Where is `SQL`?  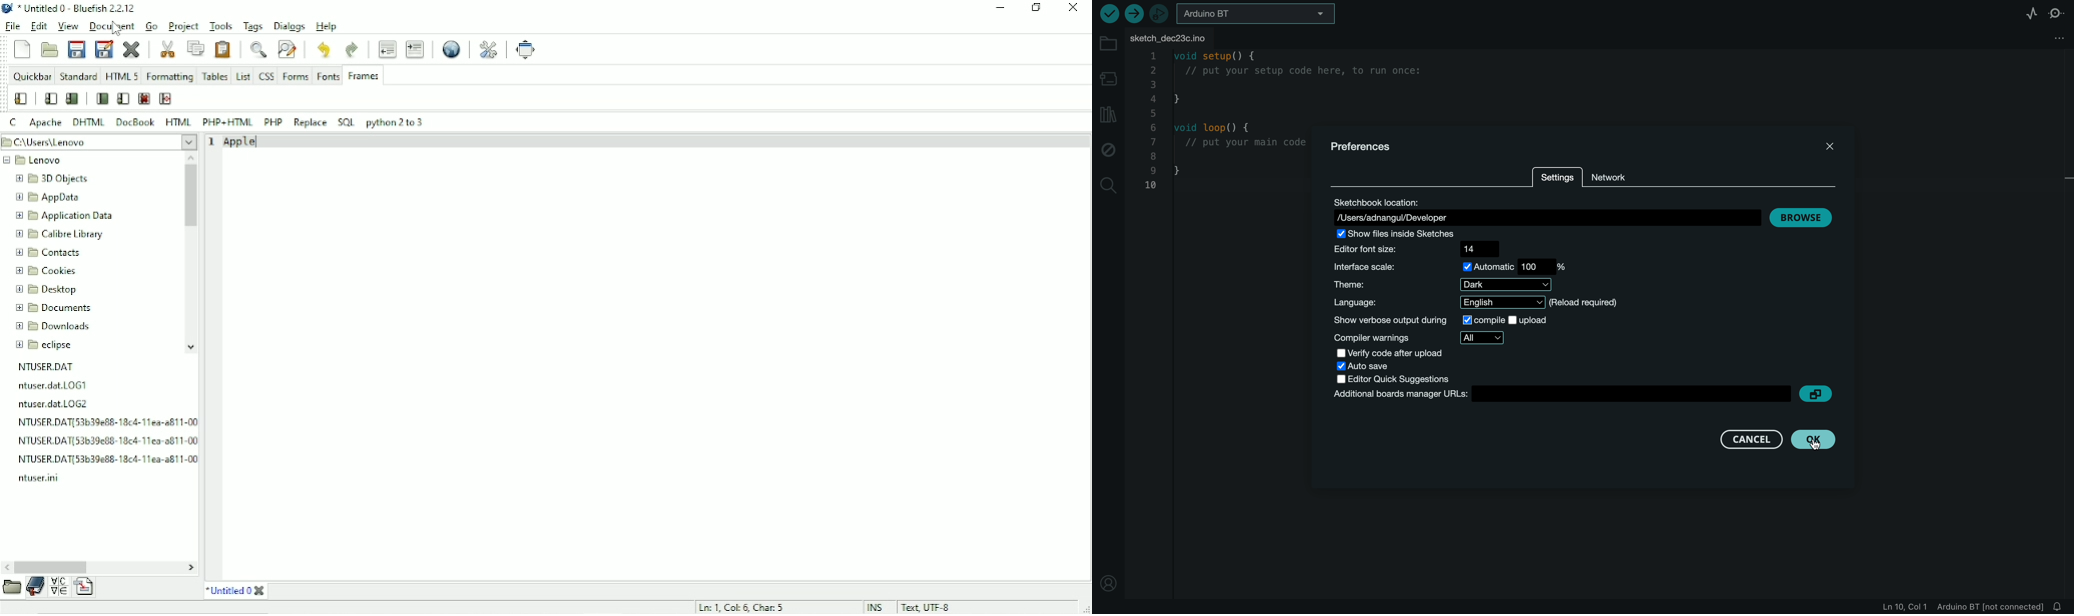 SQL is located at coordinates (345, 120).